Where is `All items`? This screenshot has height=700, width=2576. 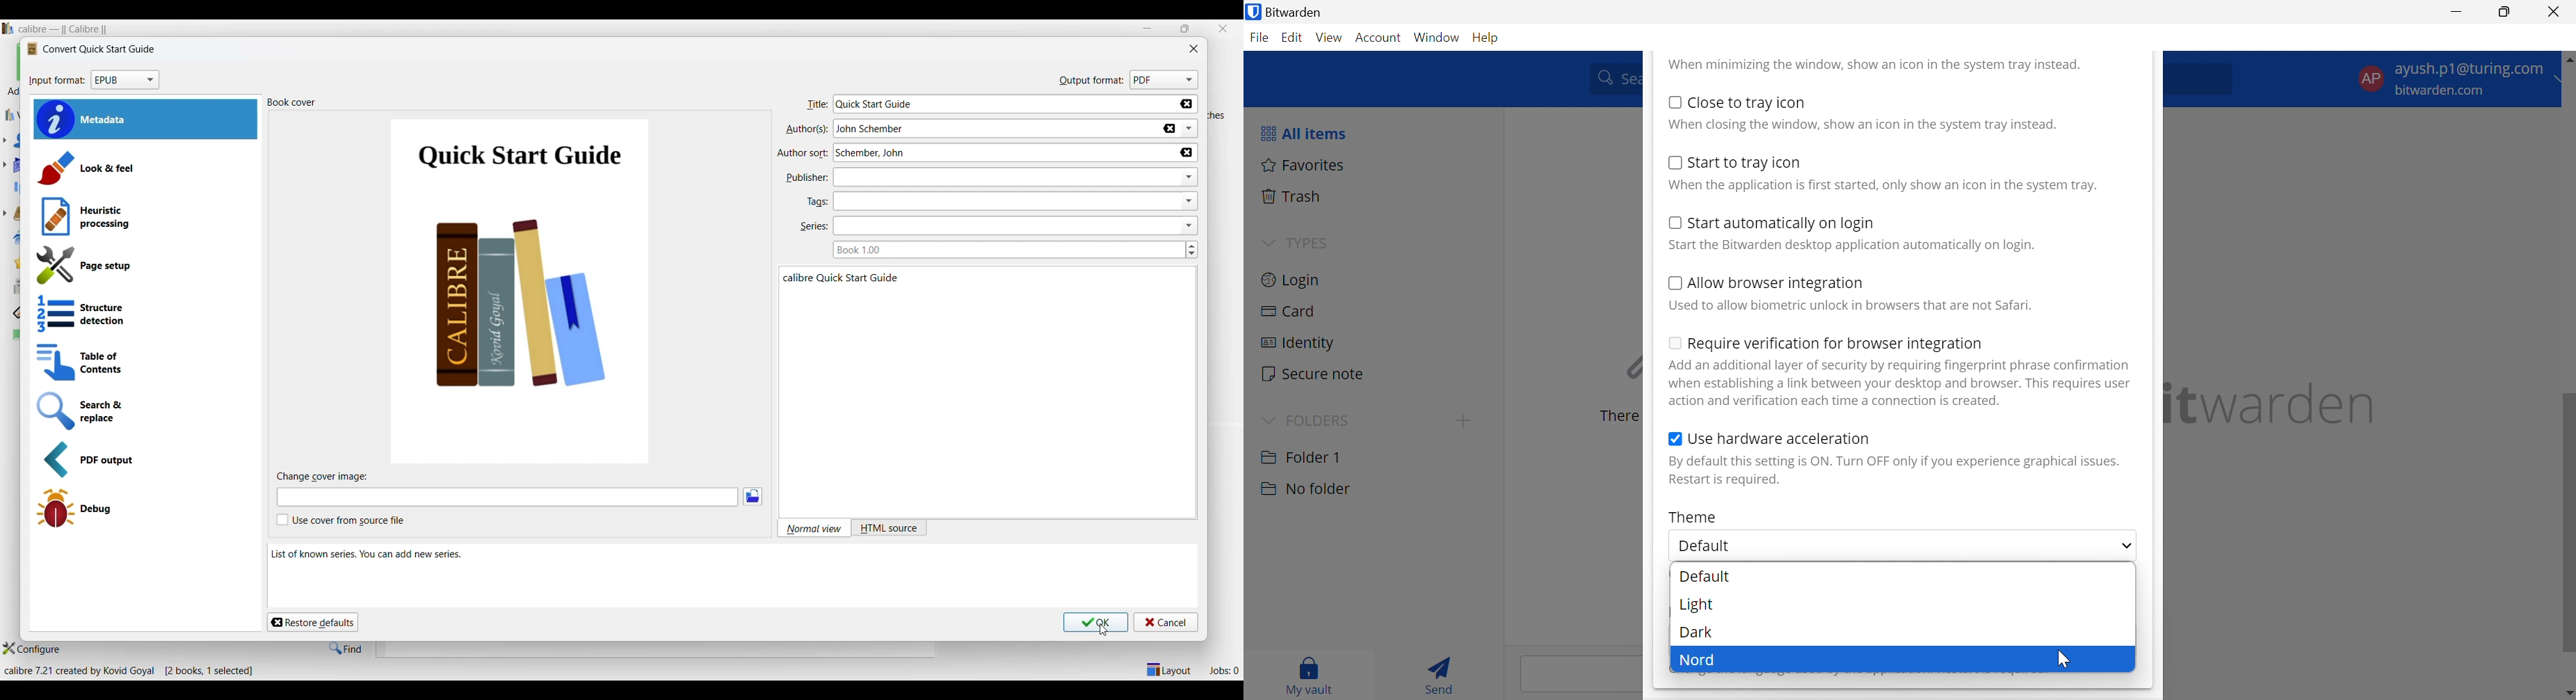
All items is located at coordinates (1302, 133).